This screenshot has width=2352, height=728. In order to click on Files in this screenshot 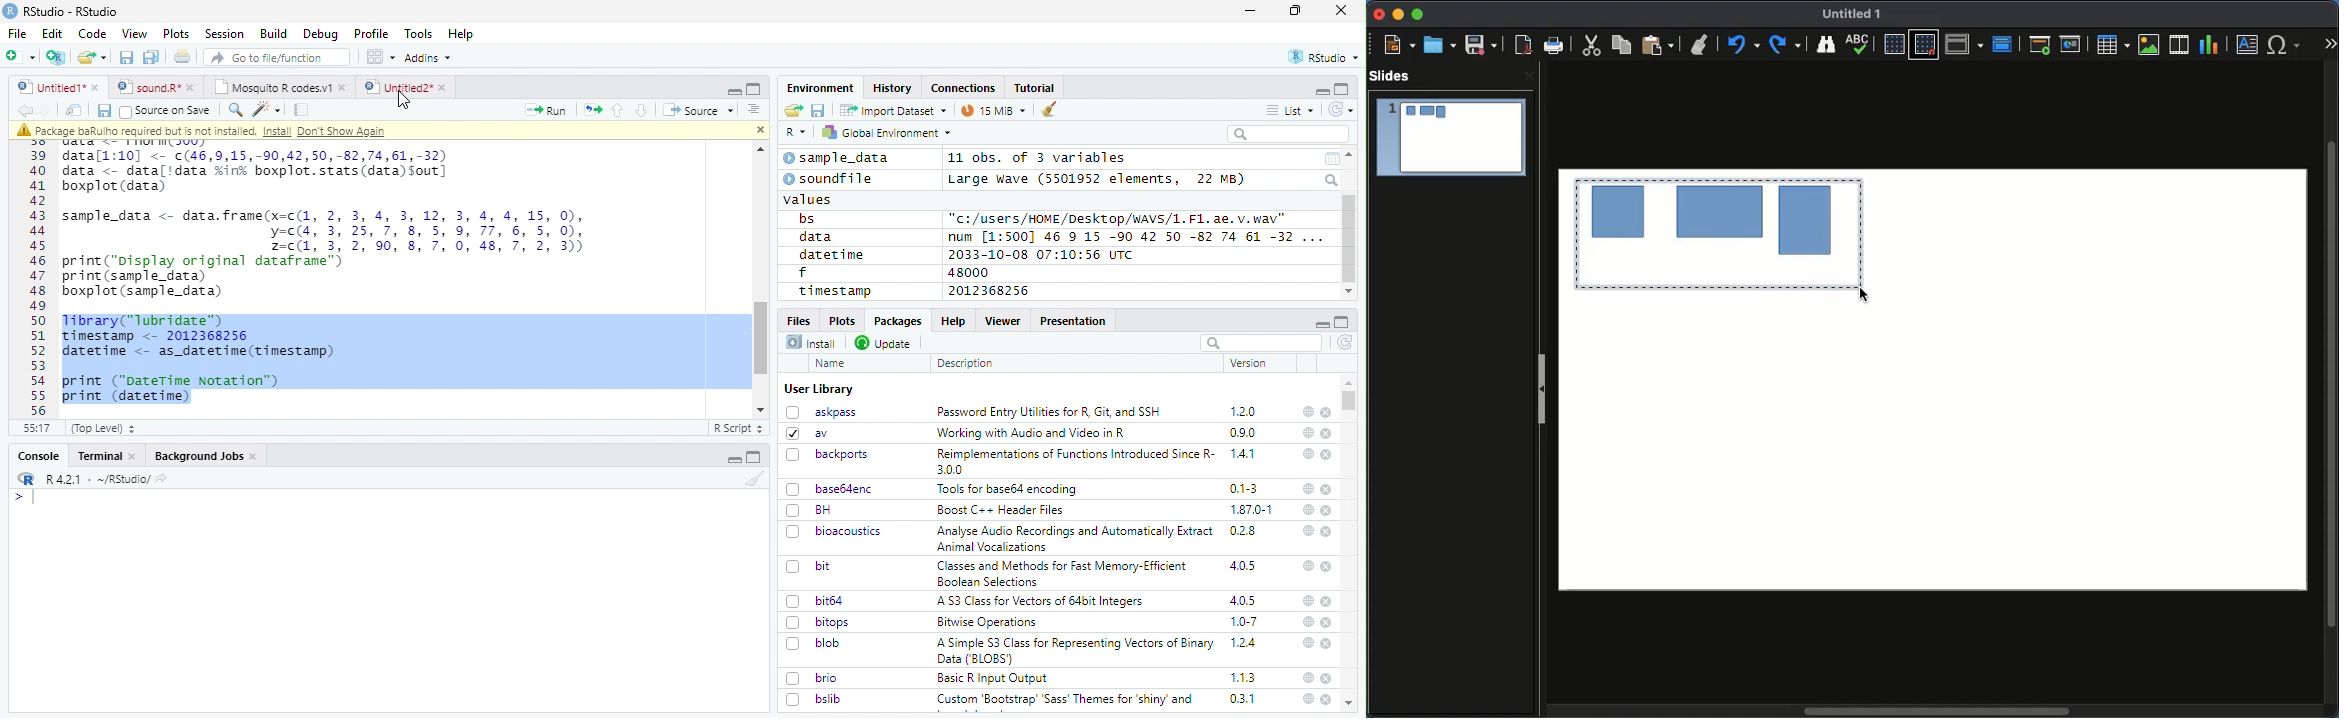, I will do `click(800, 319)`.